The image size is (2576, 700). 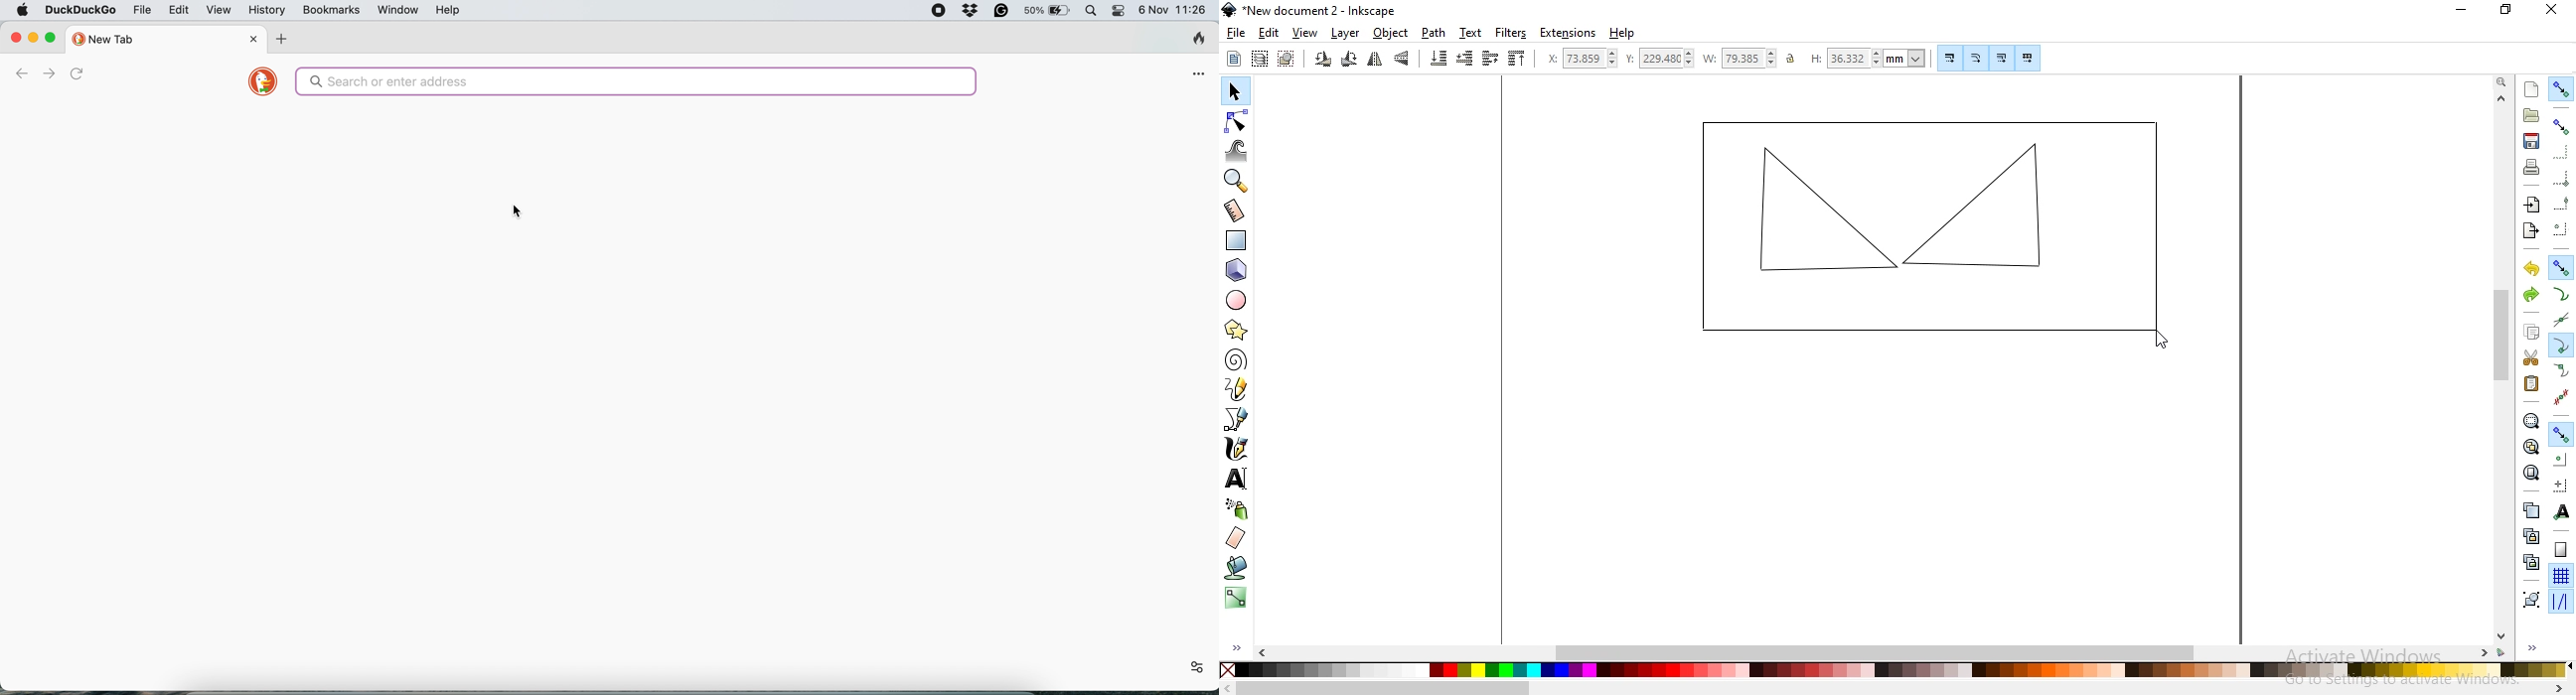 I want to click on minimise, so click(x=34, y=39).